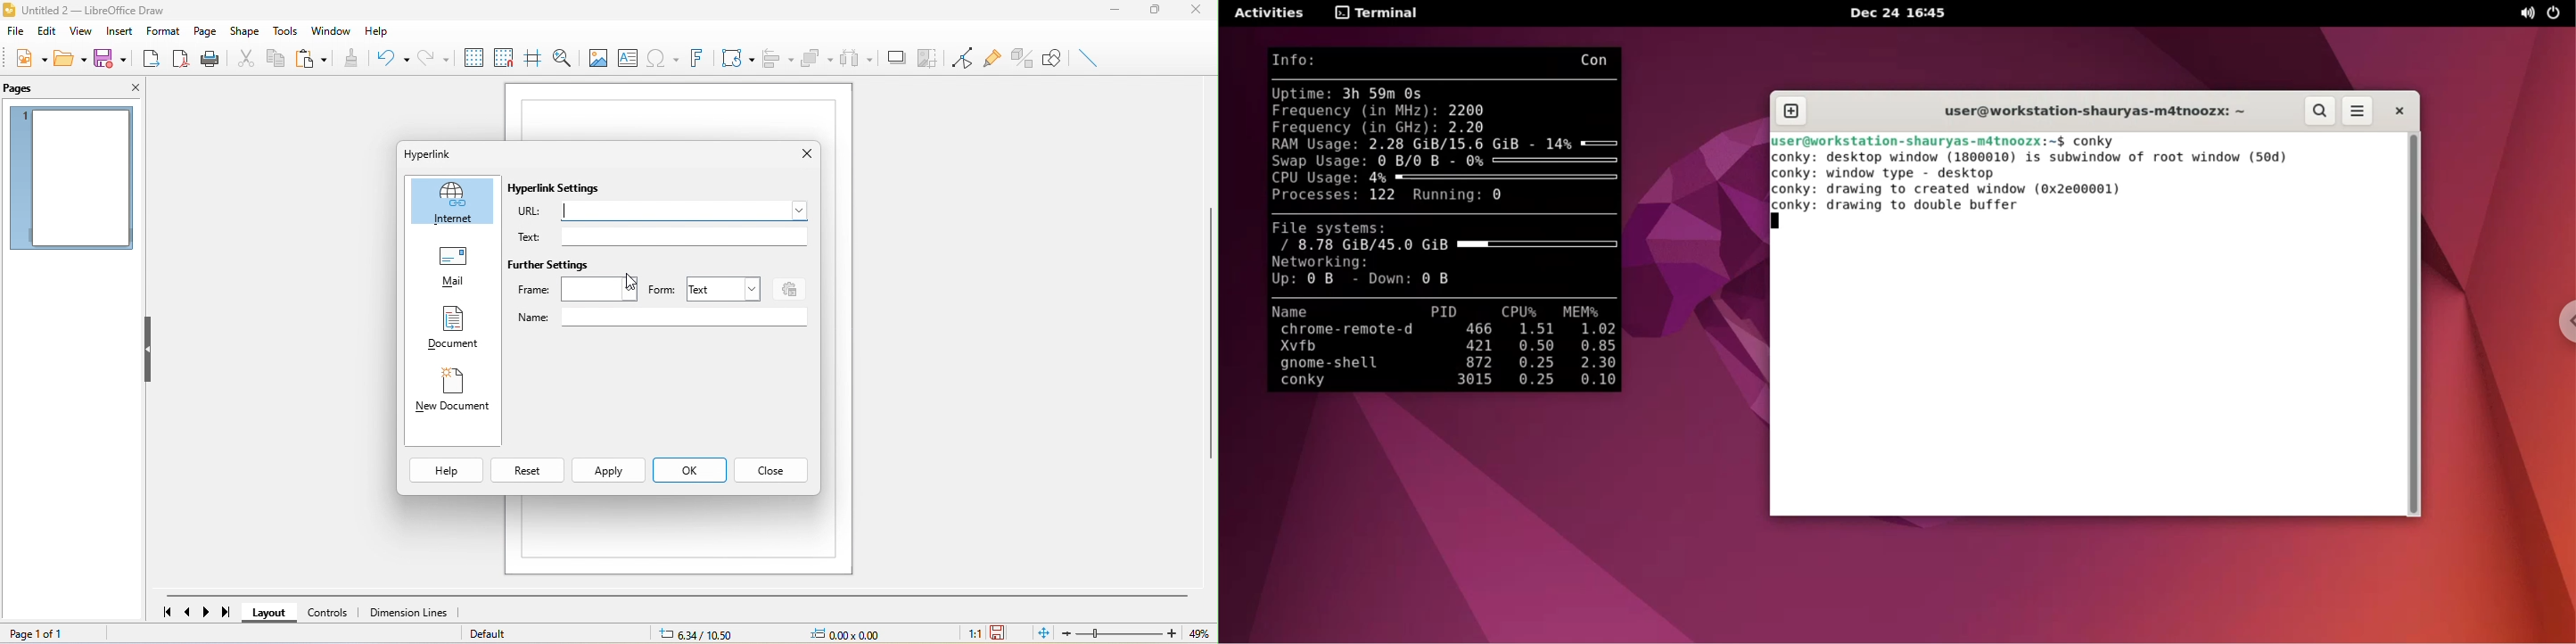 Image resolution: width=2576 pixels, height=644 pixels. Describe the element at coordinates (333, 614) in the screenshot. I see `controls` at that location.